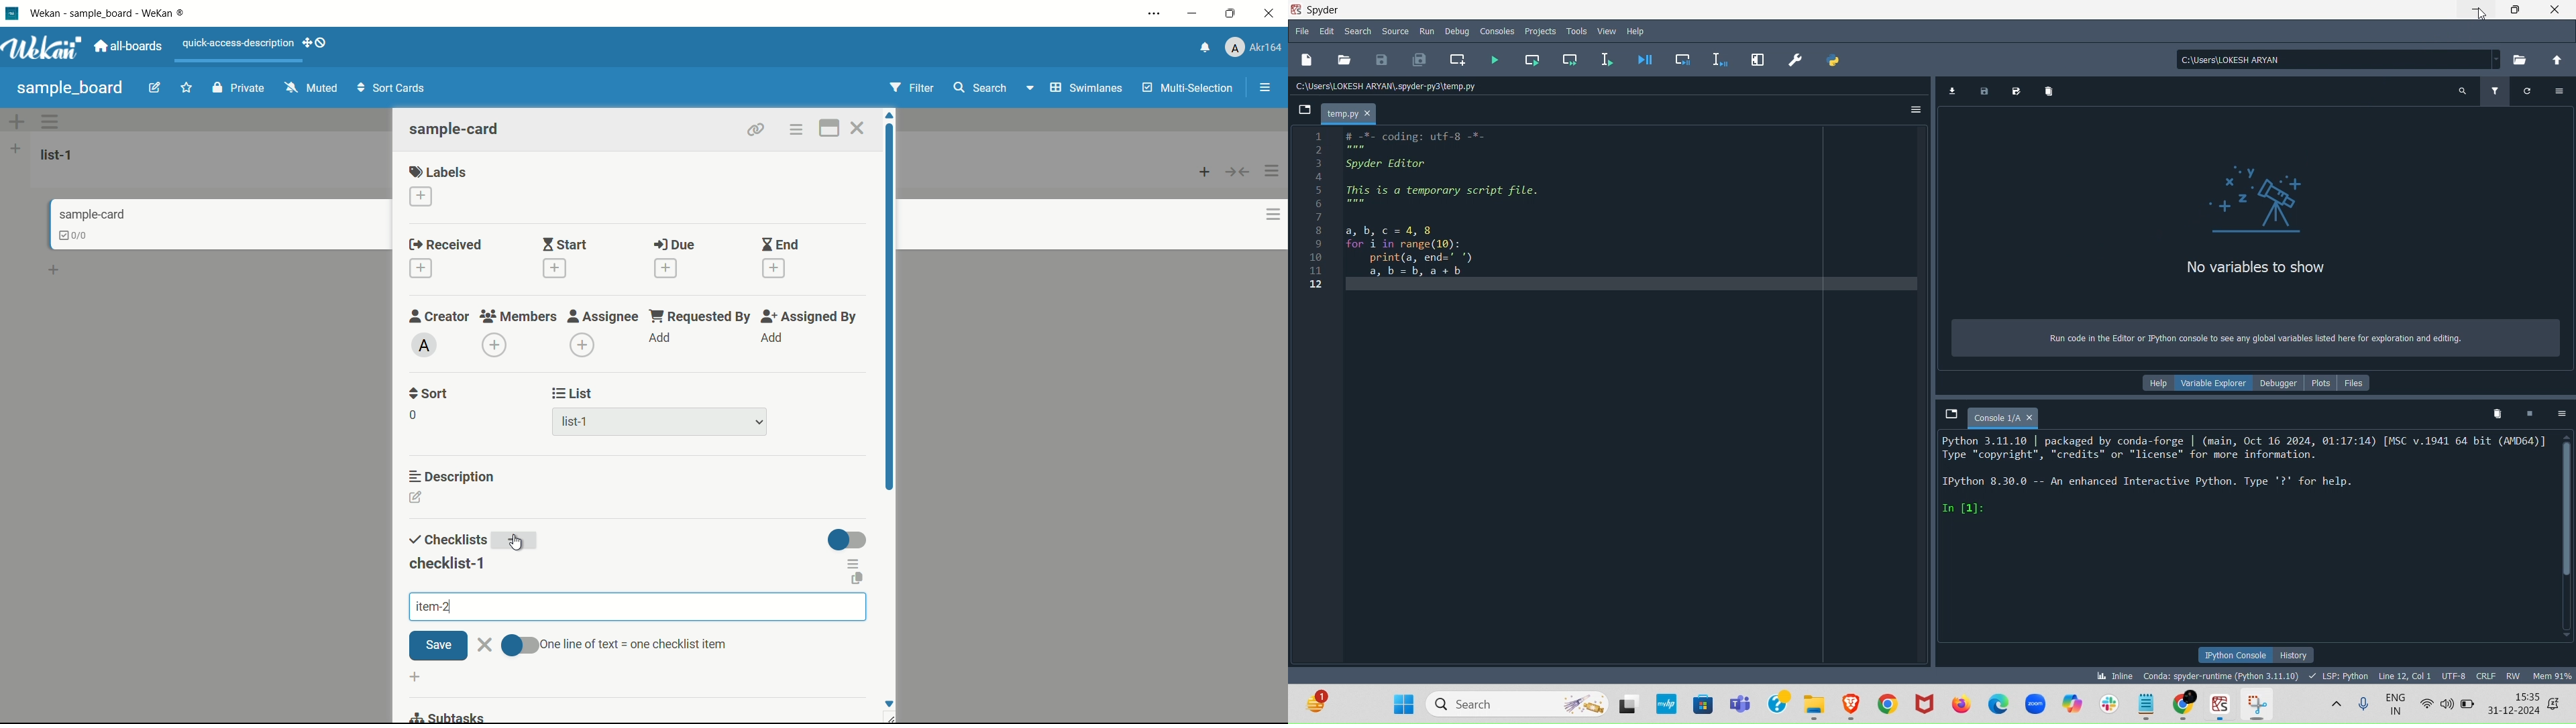 The width and height of the screenshot is (2576, 728). What do you see at coordinates (1722, 56) in the screenshot?
I see `Debug selection or current line` at bounding box center [1722, 56].